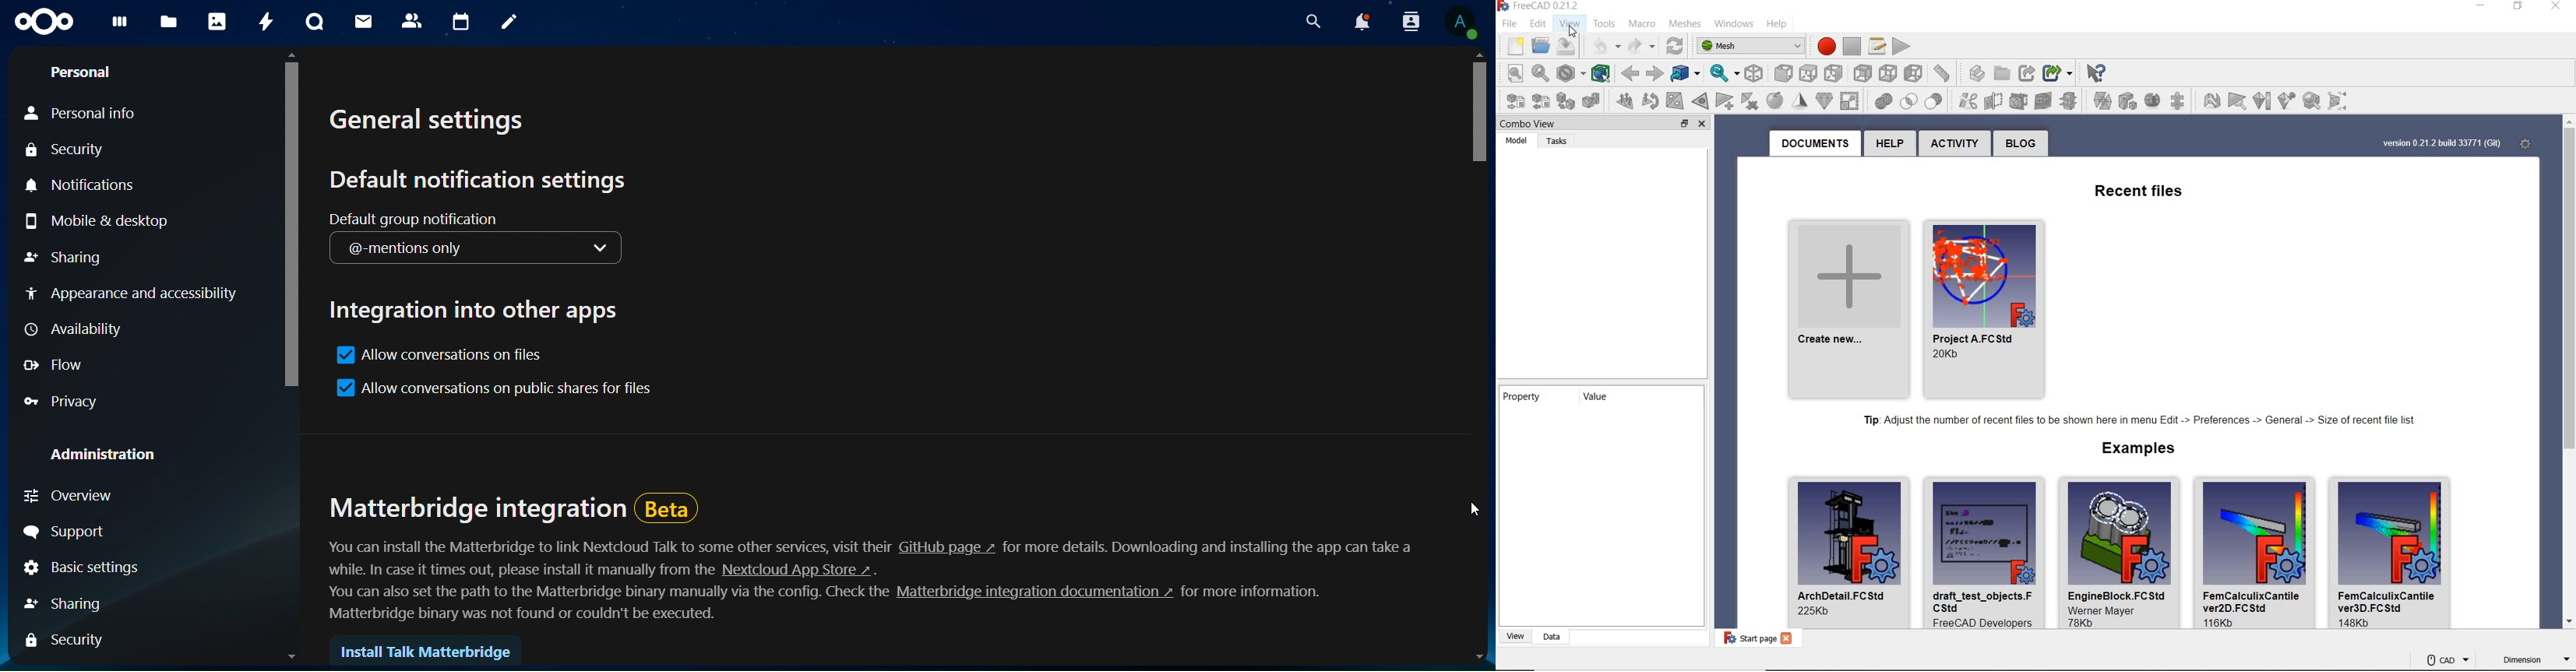 The width and height of the screenshot is (2576, 672). Describe the element at coordinates (68, 404) in the screenshot. I see `privacy` at that location.